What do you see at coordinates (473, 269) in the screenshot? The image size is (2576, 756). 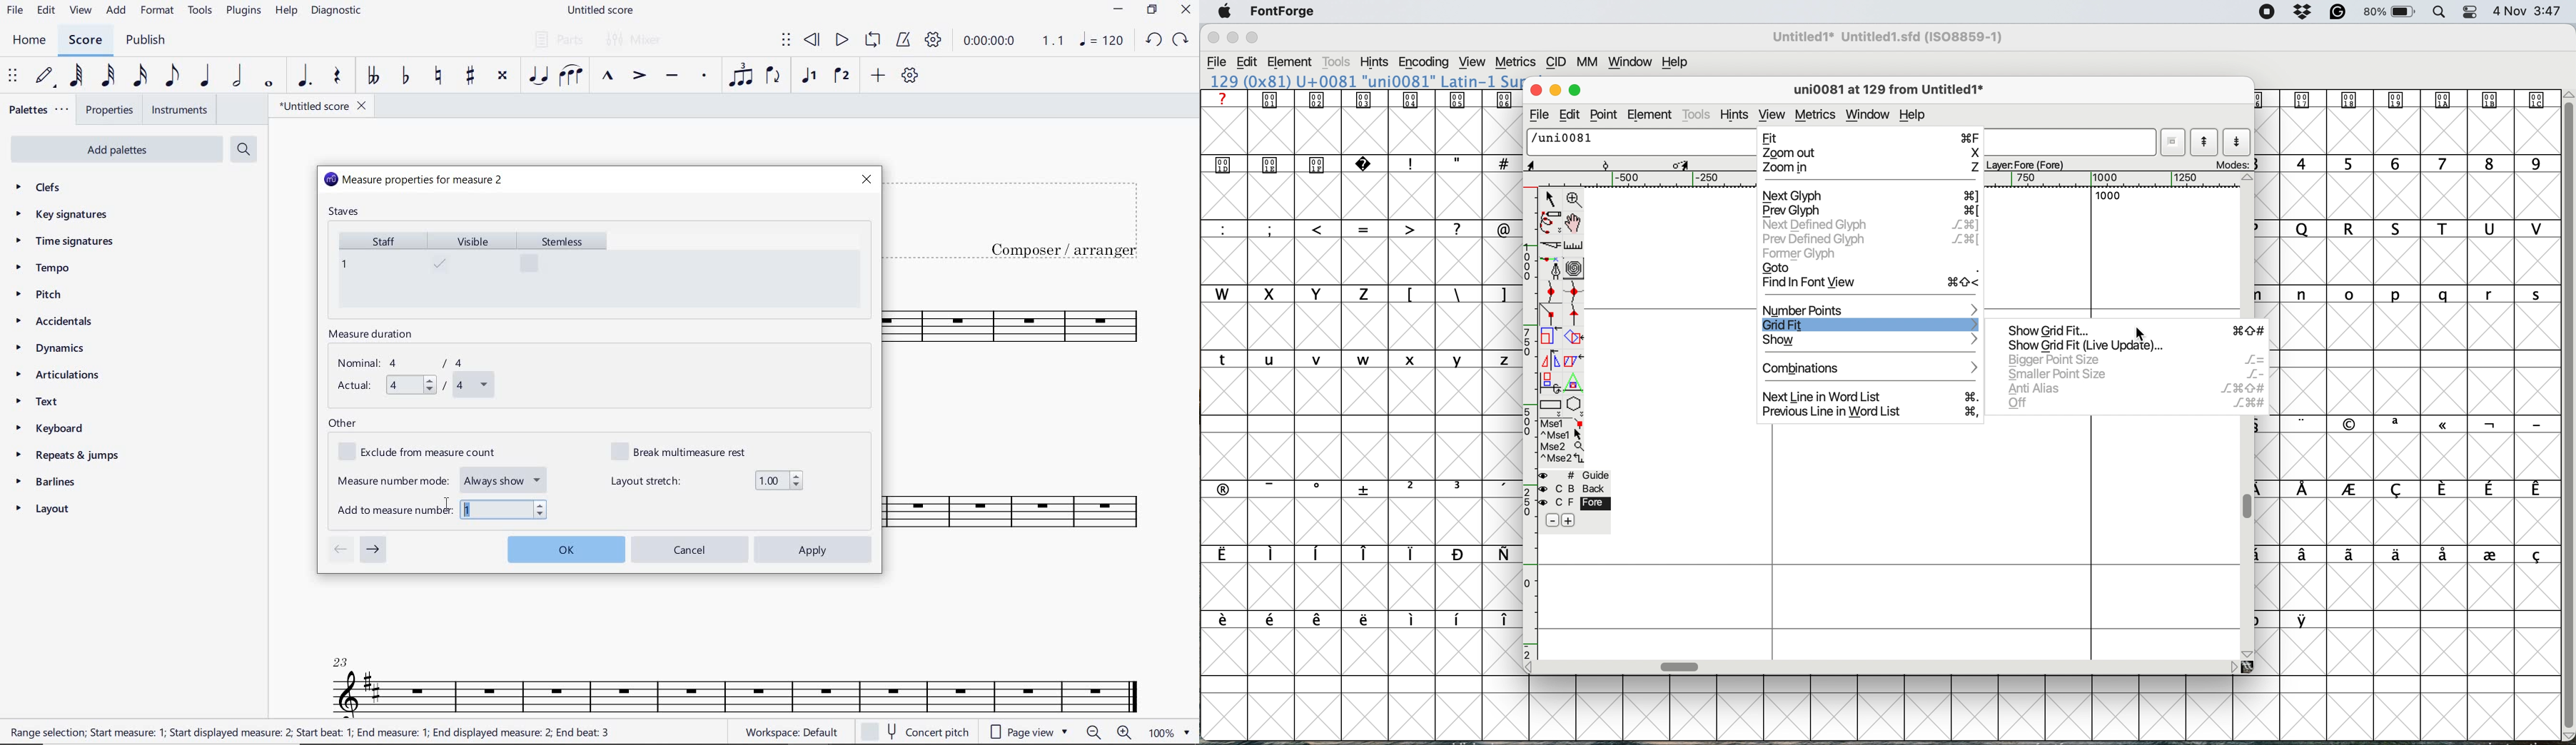 I see `visible` at bounding box center [473, 269].